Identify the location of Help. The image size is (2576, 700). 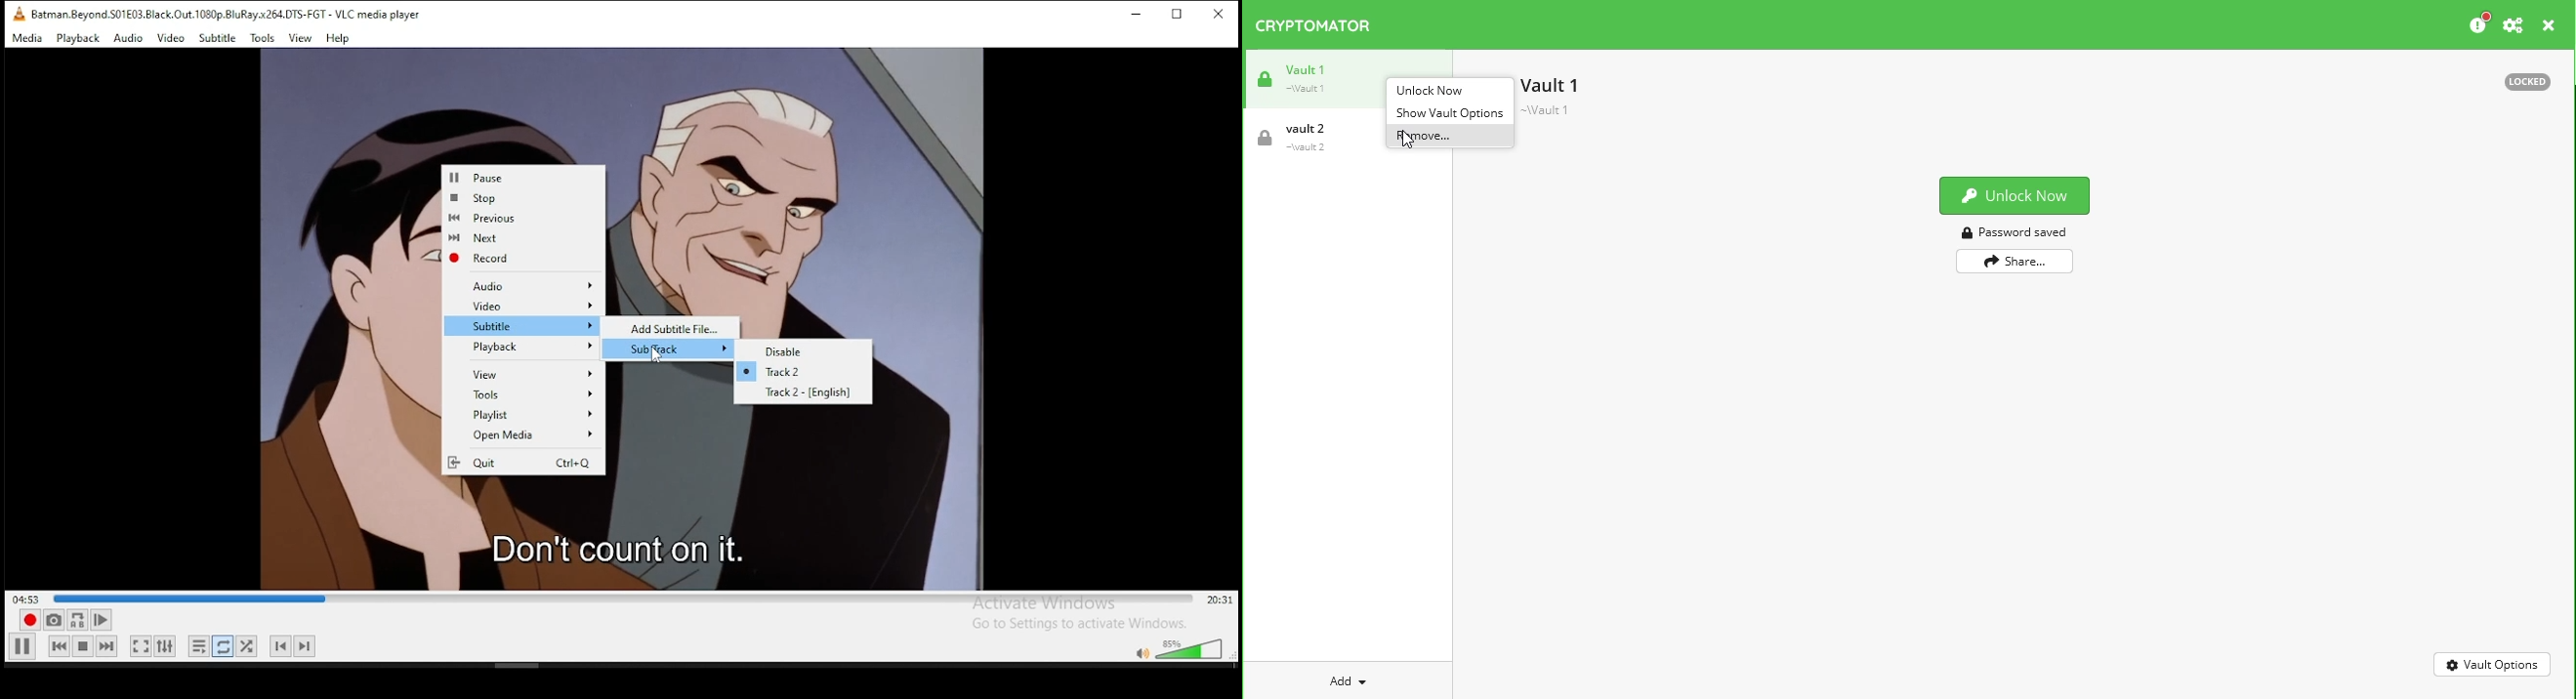
(339, 40).